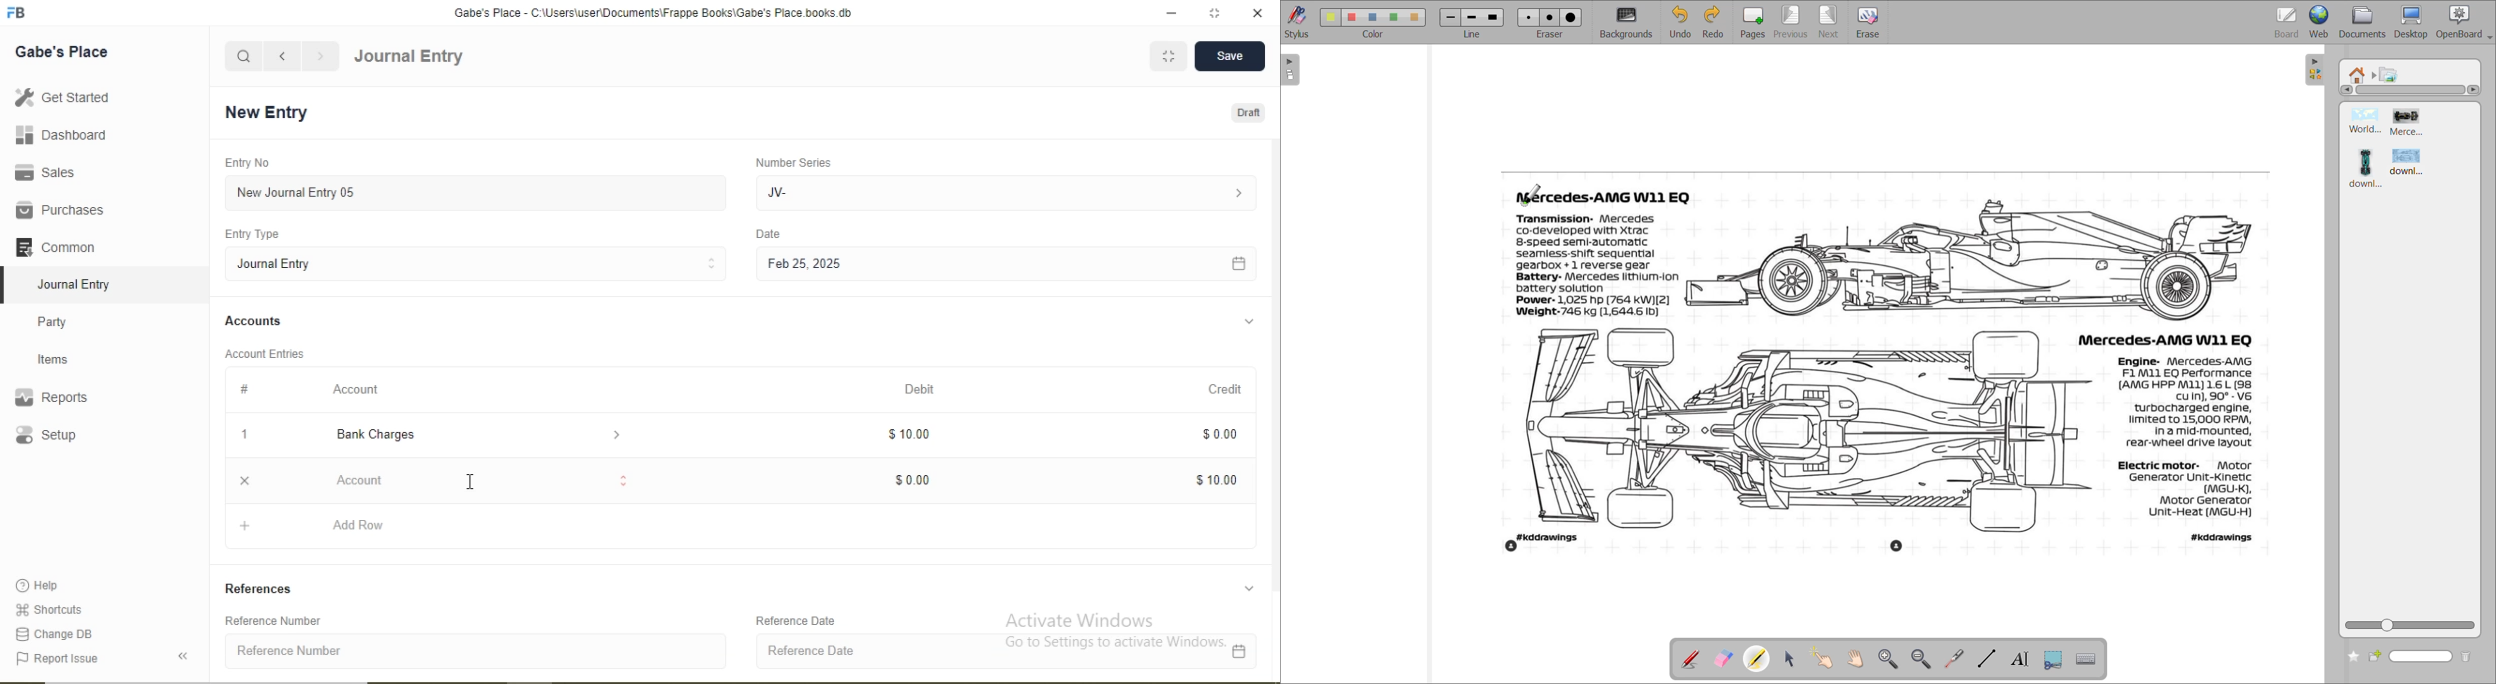  What do you see at coordinates (66, 320) in the screenshot?
I see `Party` at bounding box center [66, 320].